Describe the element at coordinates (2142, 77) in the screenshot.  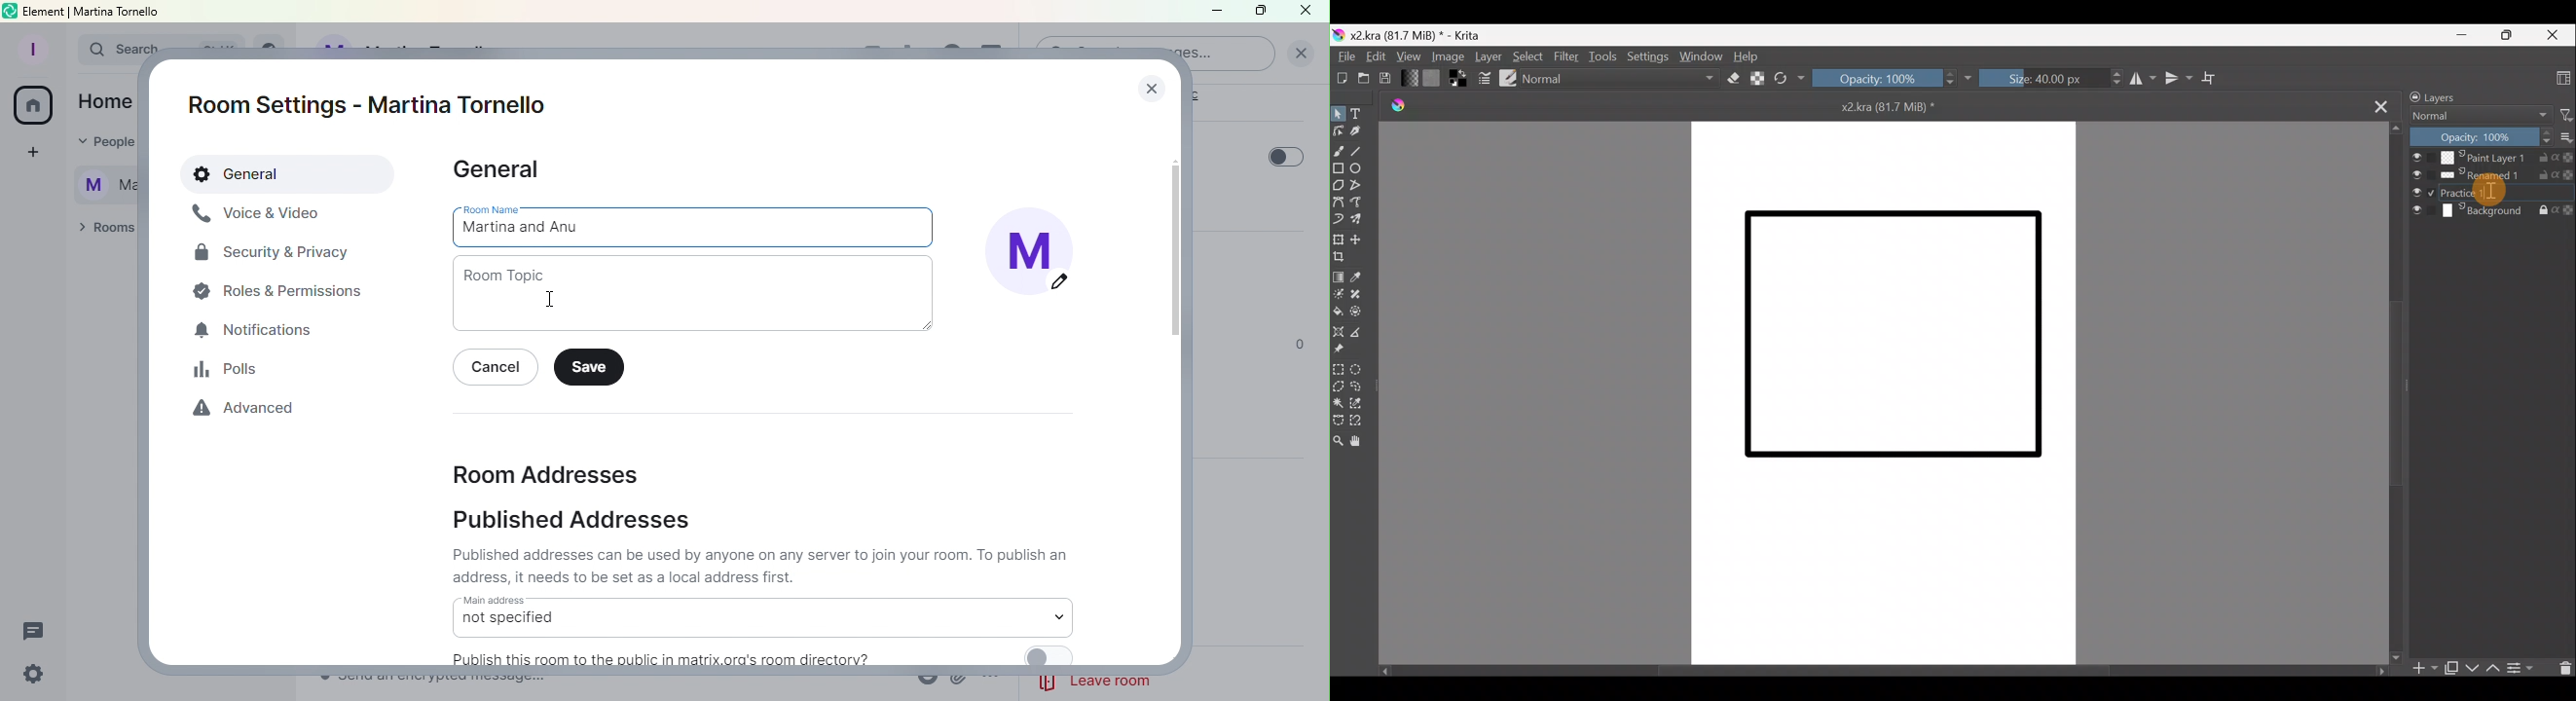
I see `Horizontal mirror tool` at that location.